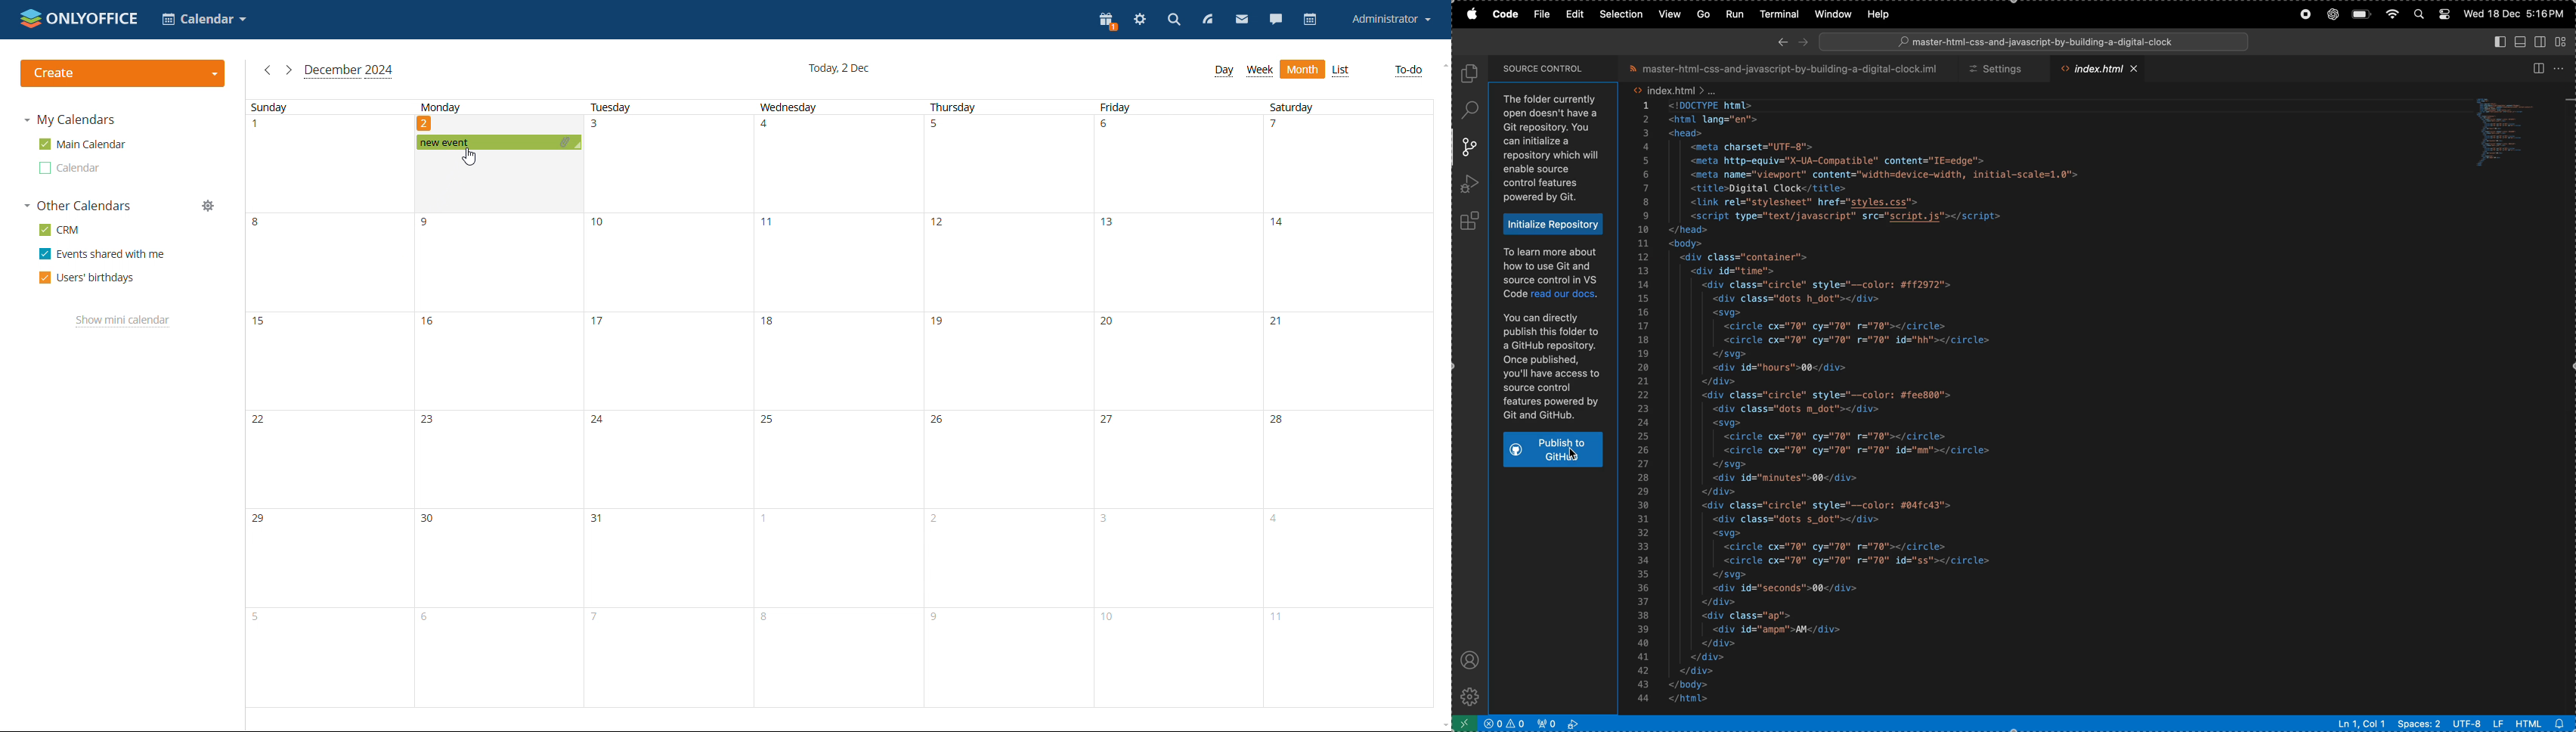 The height and width of the screenshot is (756, 2576). I want to click on present, so click(1106, 20).